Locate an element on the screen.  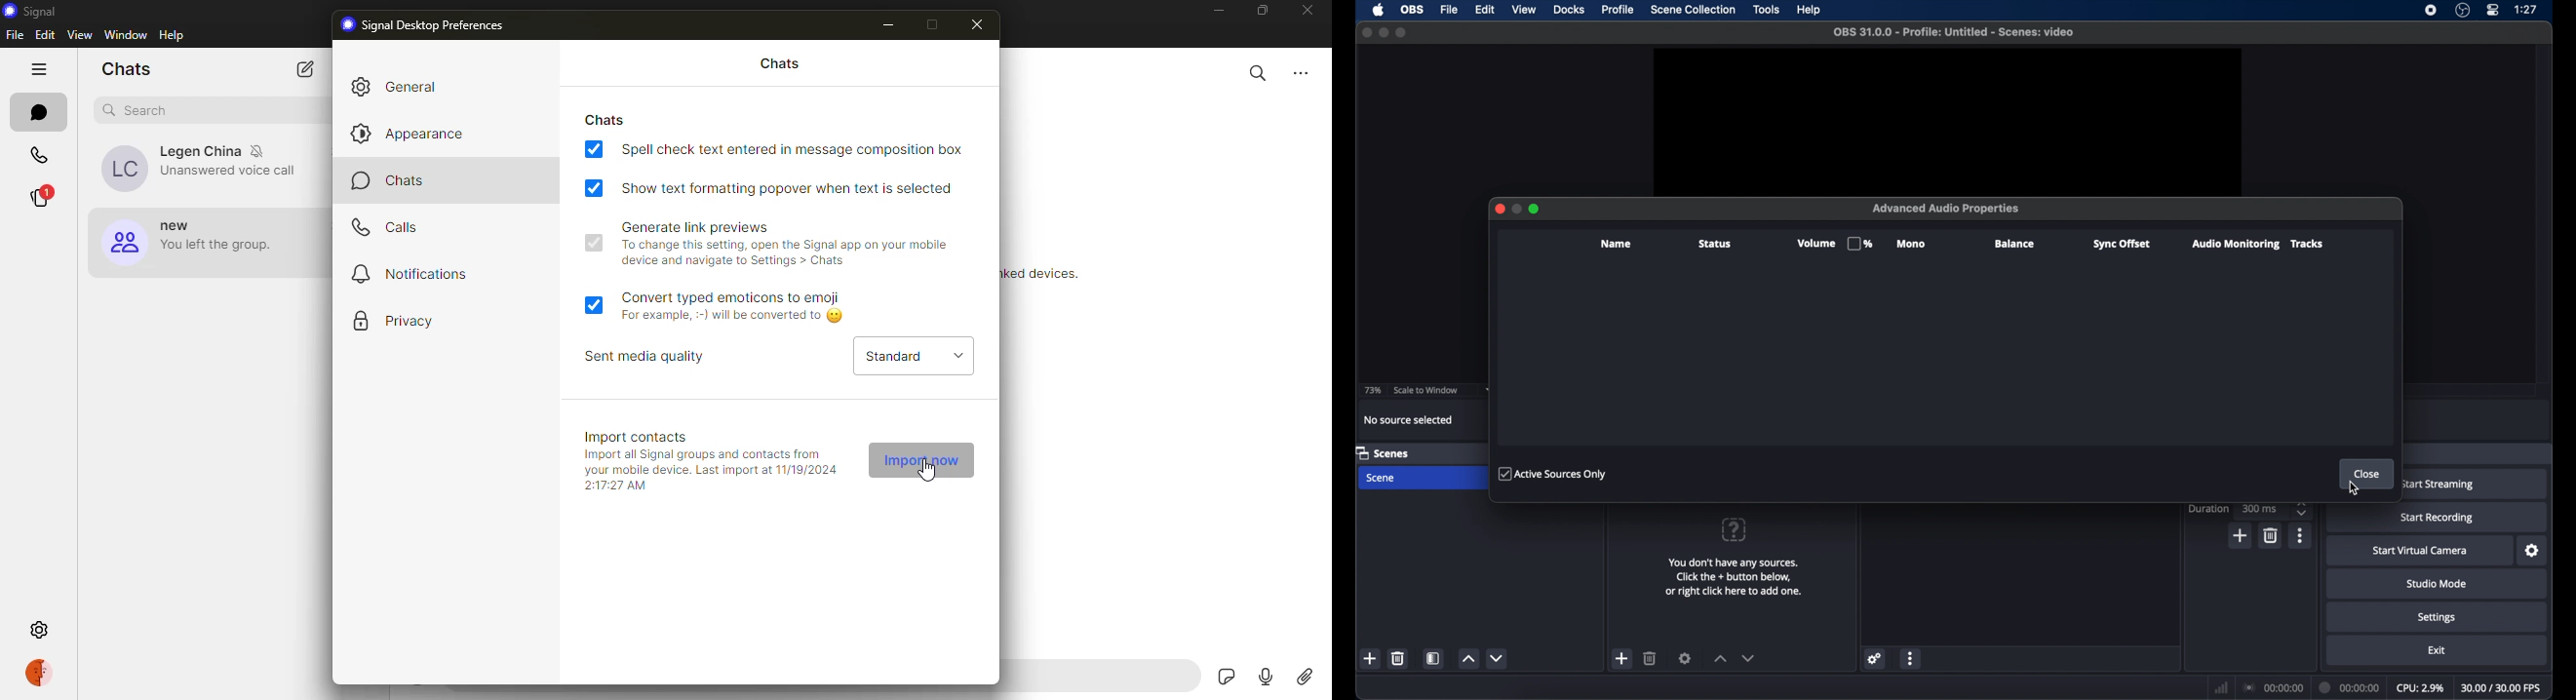
 is located at coordinates (1497, 209).